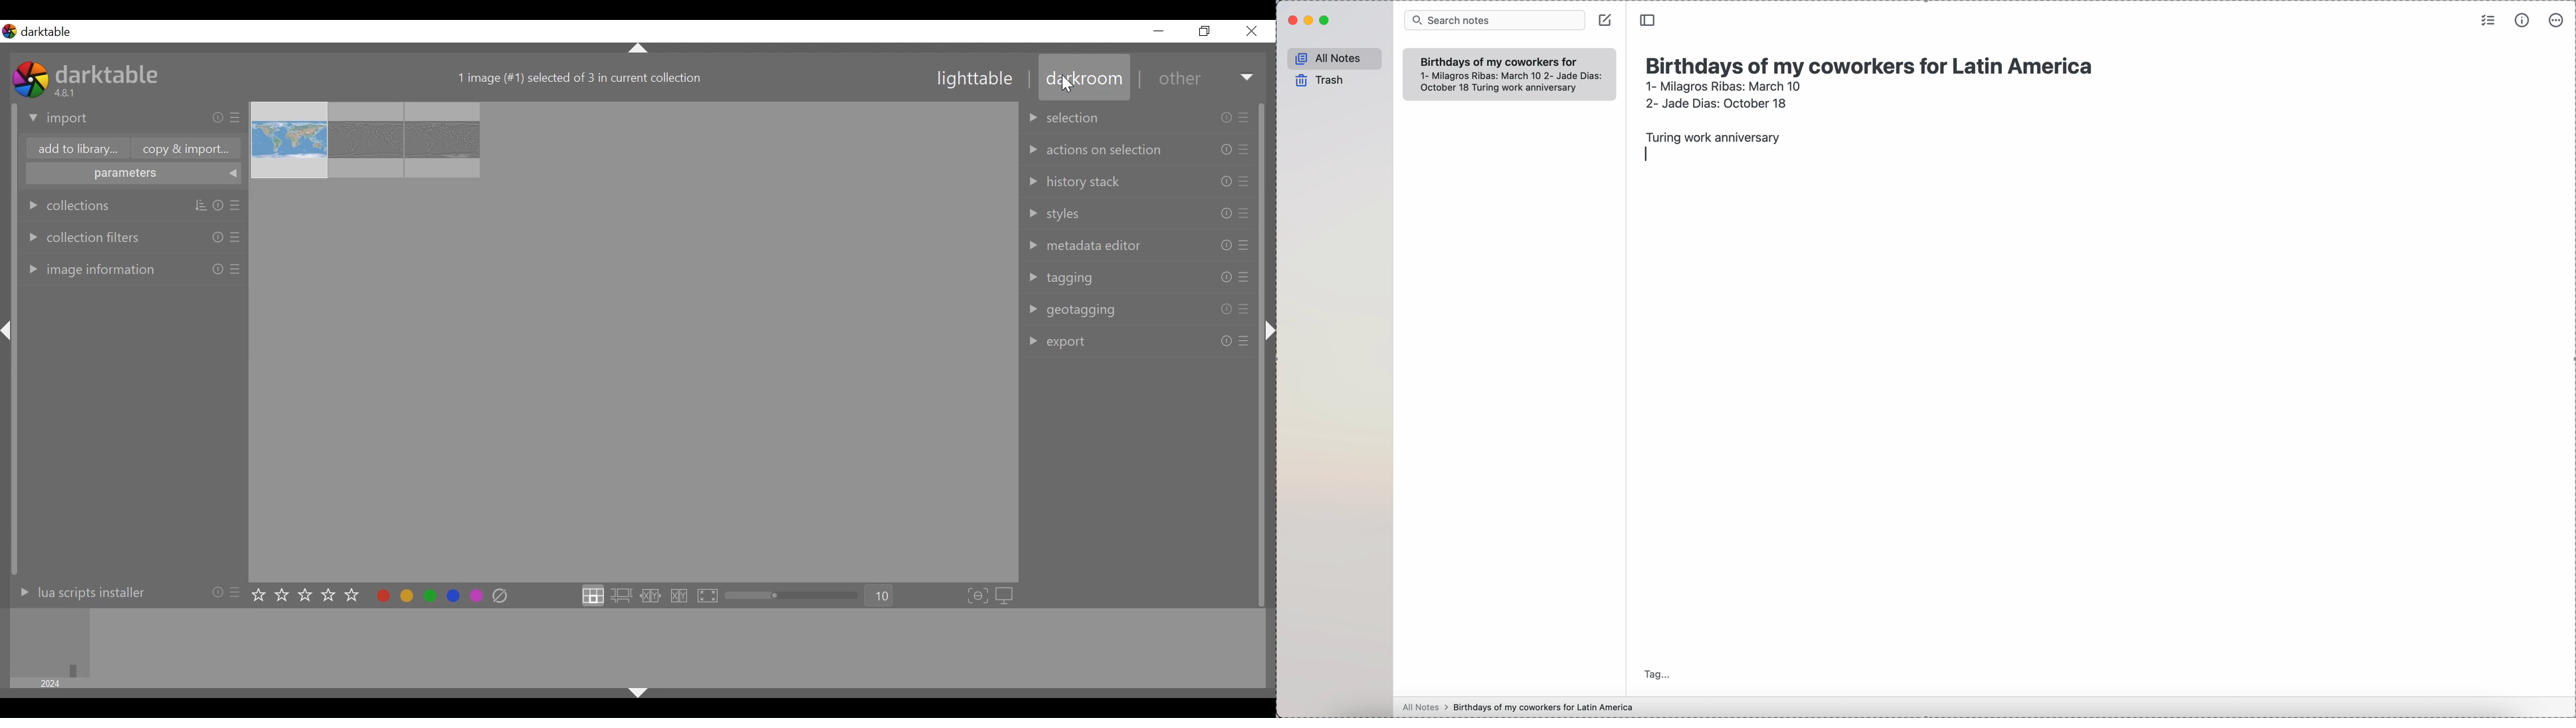 The height and width of the screenshot is (728, 2576). What do you see at coordinates (500, 596) in the screenshot?
I see `clear color labels` at bounding box center [500, 596].